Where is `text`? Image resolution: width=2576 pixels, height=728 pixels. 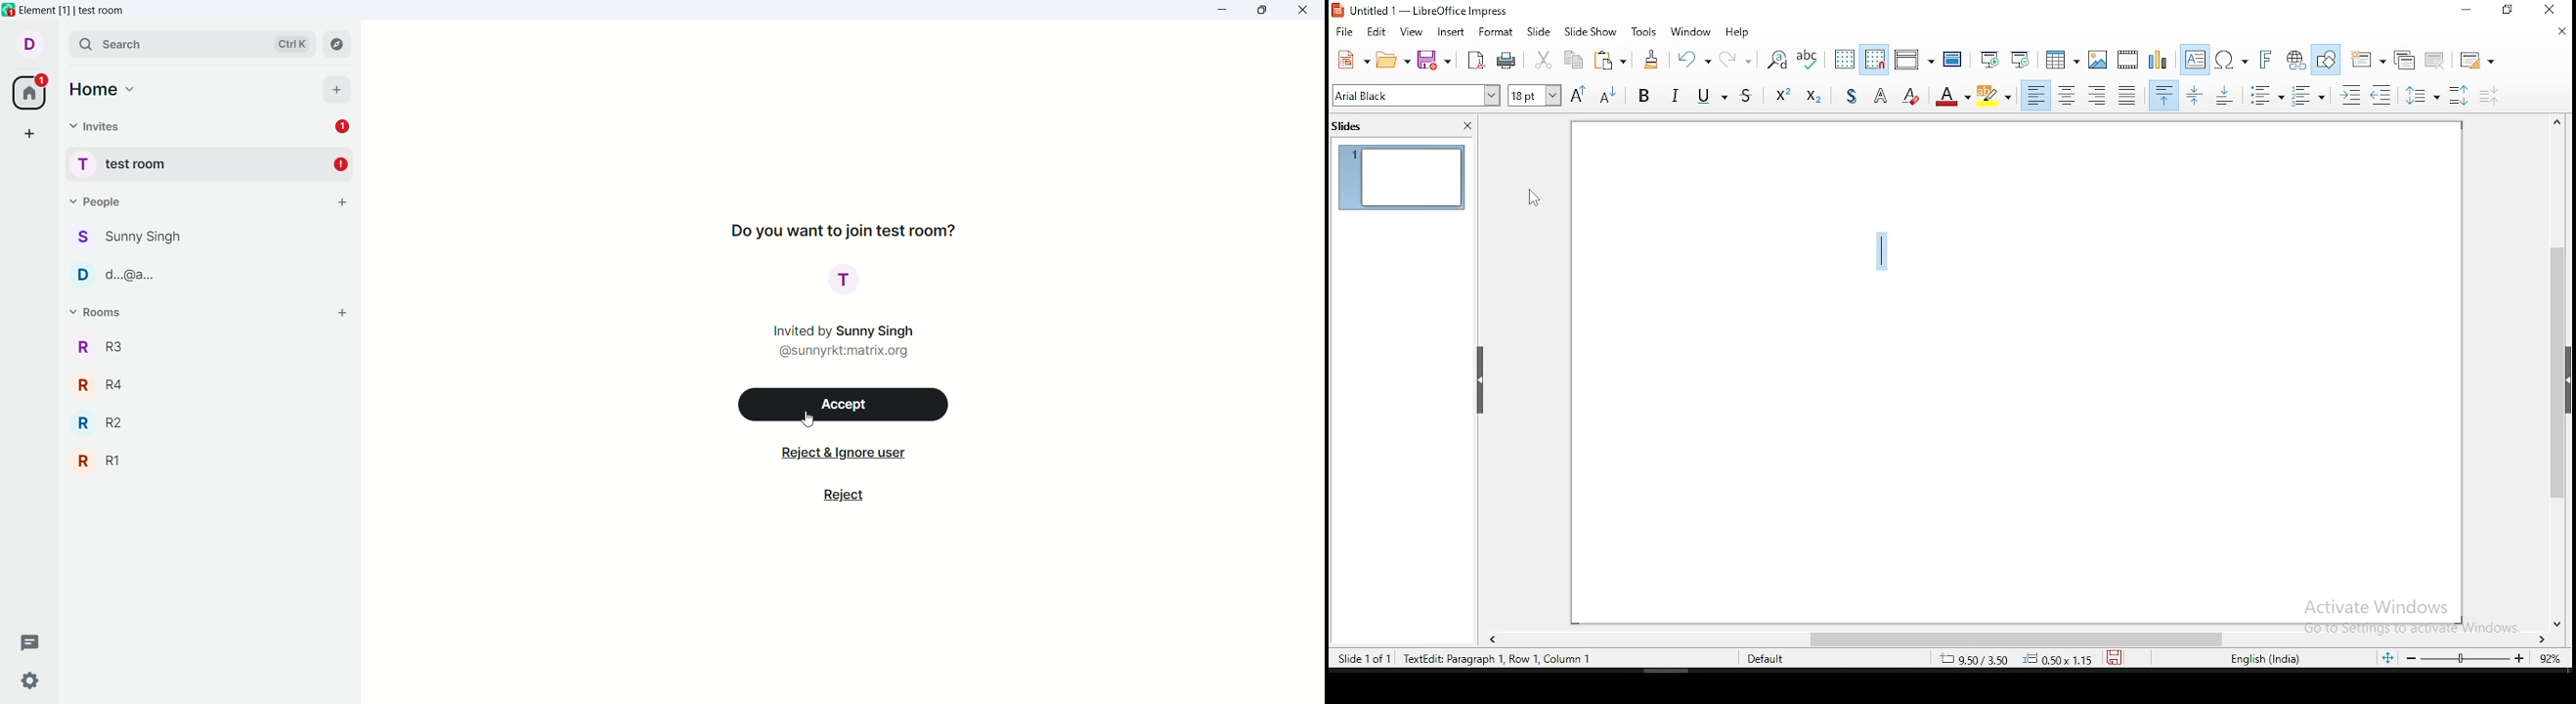 text is located at coordinates (843, 340).